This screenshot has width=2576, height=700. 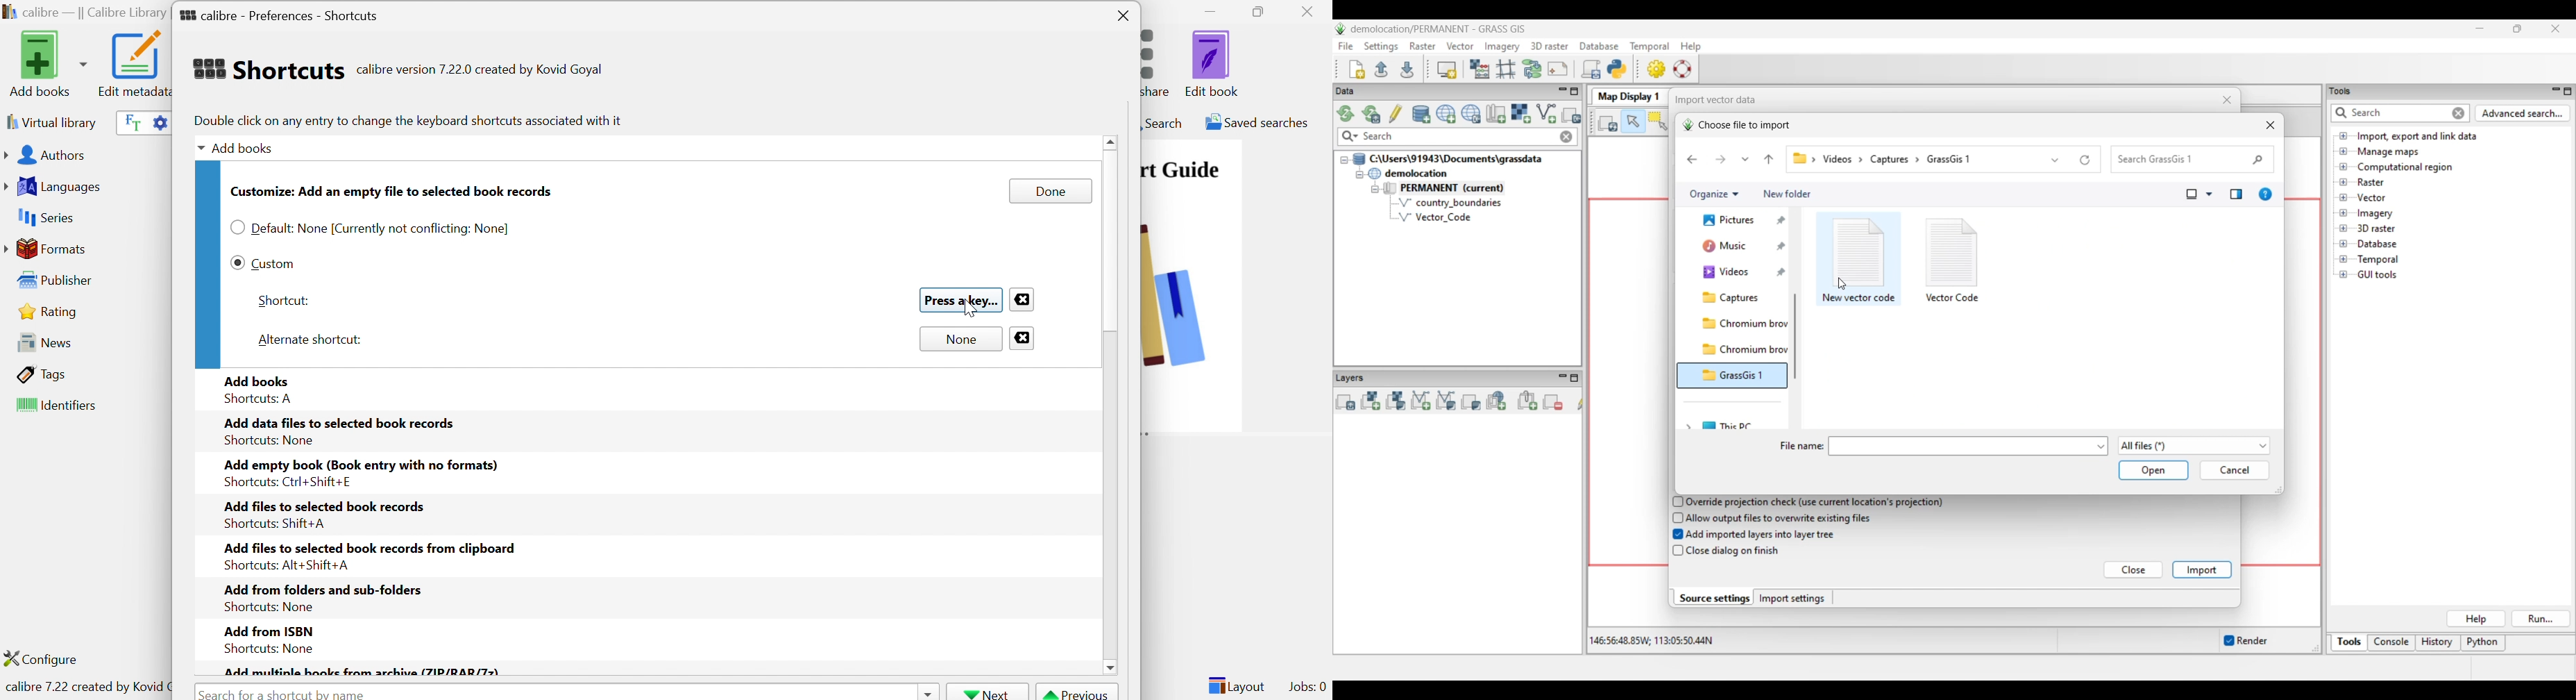 What do you see at coordinates (50, 311) in the screenshot?
I see `Rating` at bounding box center [50, 311].